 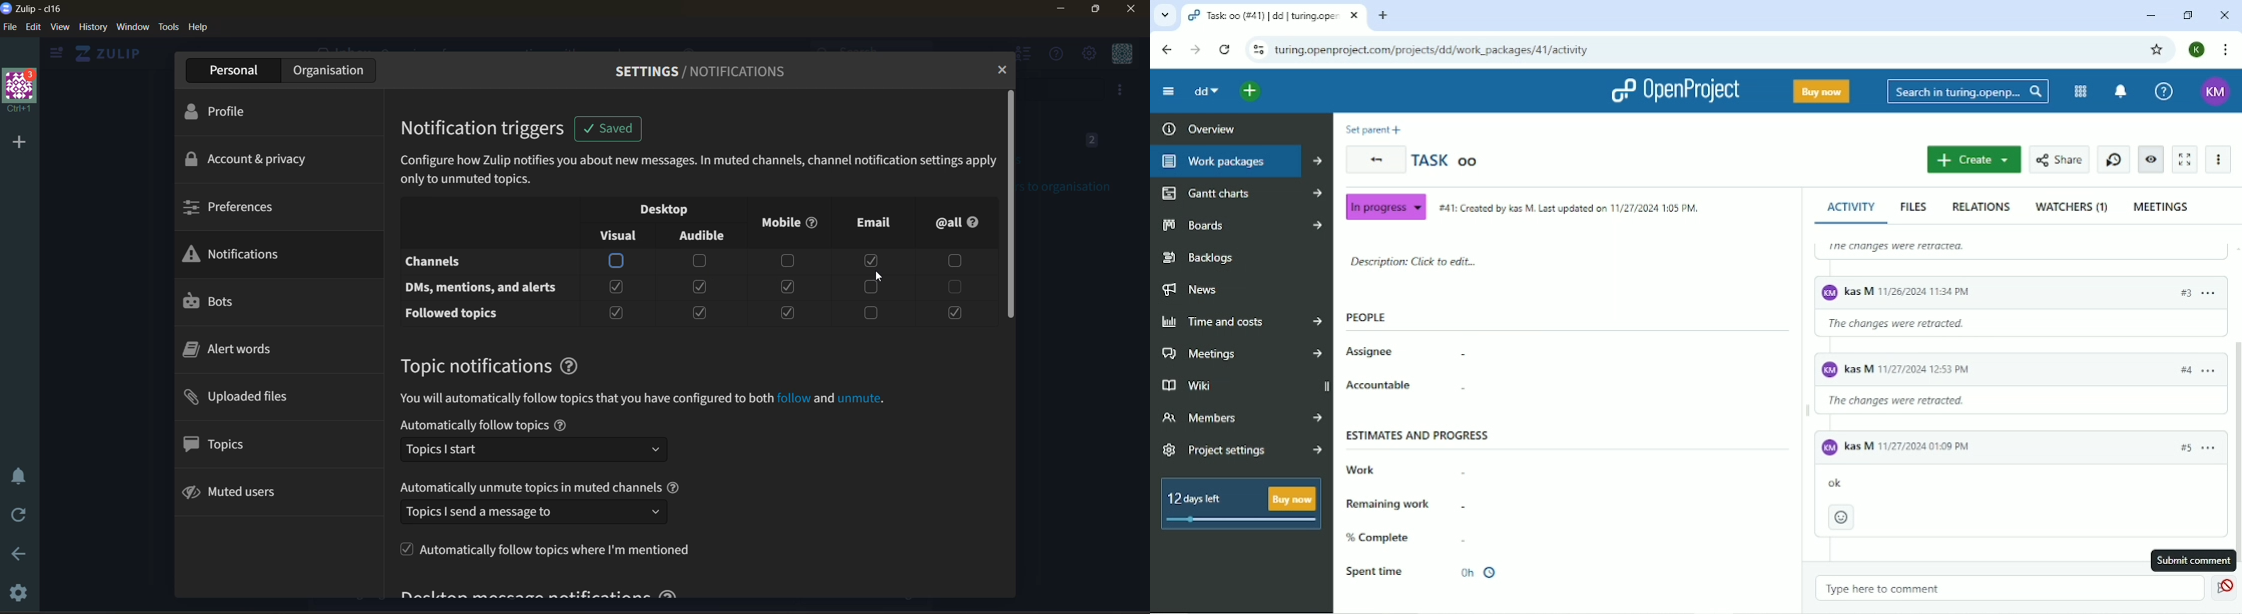 I want to click on edit, so click(x=32, y=26).